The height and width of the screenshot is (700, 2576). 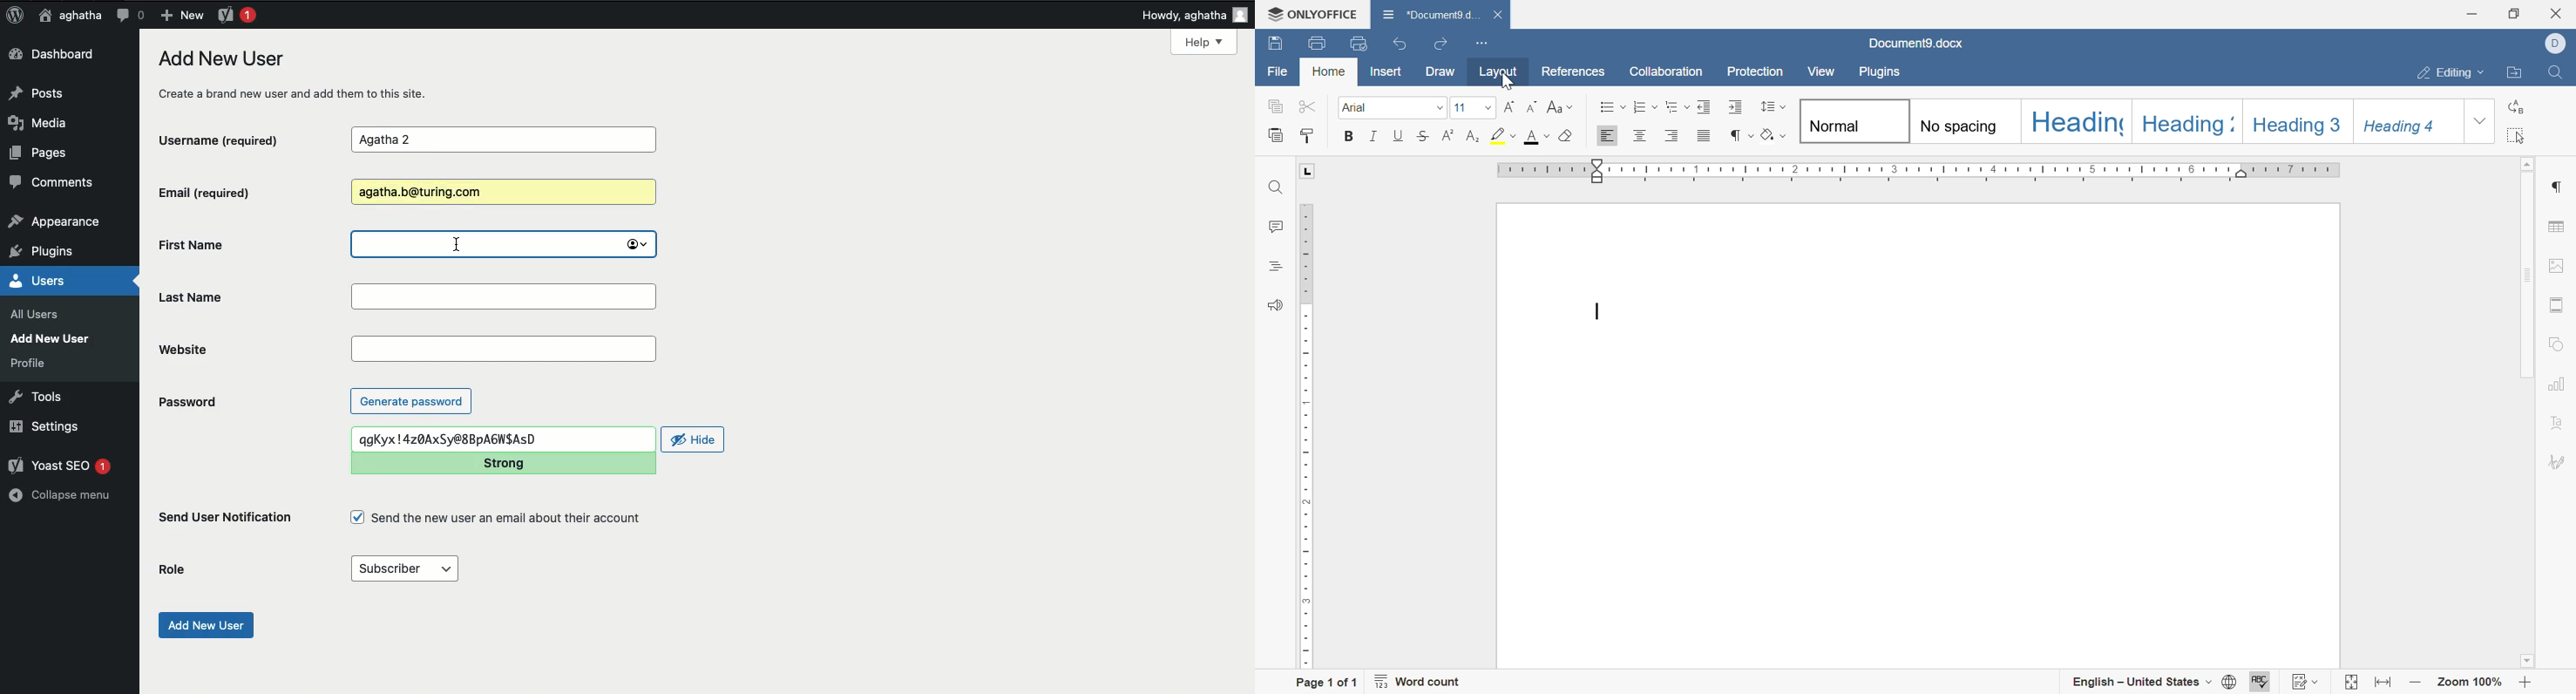 I want to click on align center, so click(x=1643, y=134).